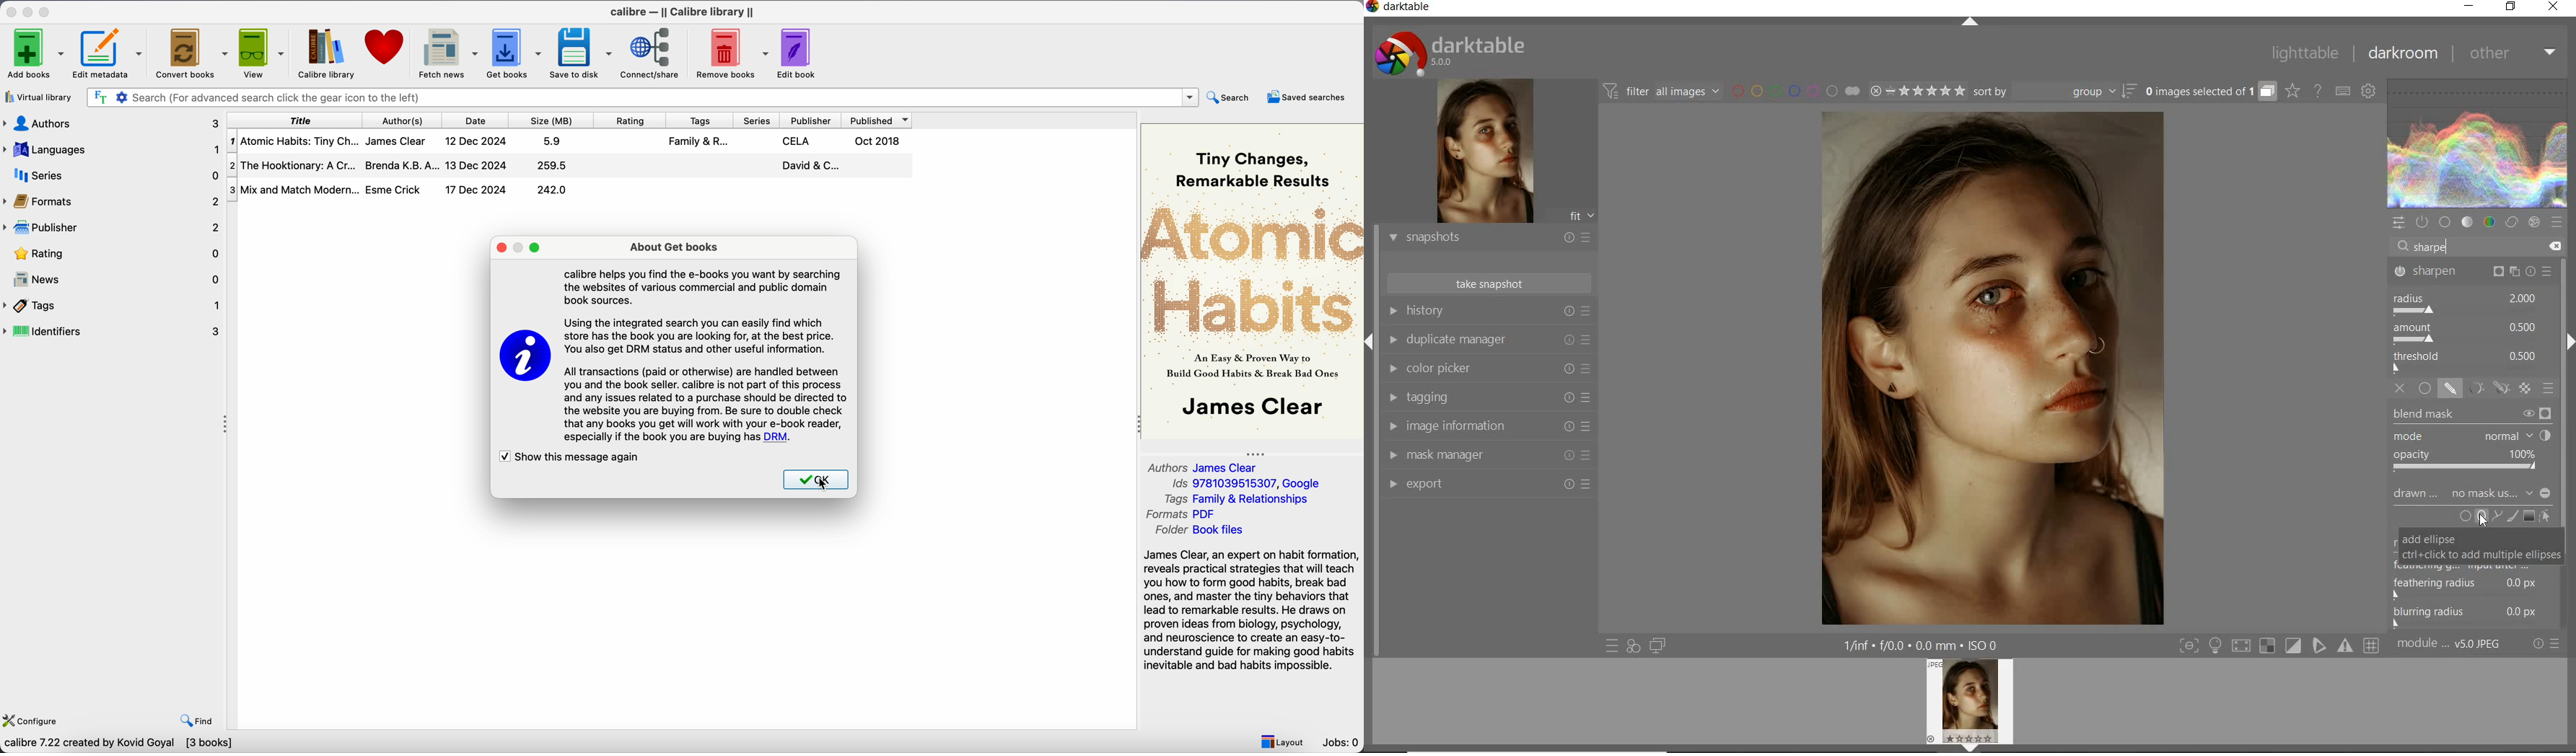 Image resolution: width=2576 pixels, height=756 pixels. Describe the element at coordinates (1204, 466) in the screenshot. I see `Authors James Clear` at that location.